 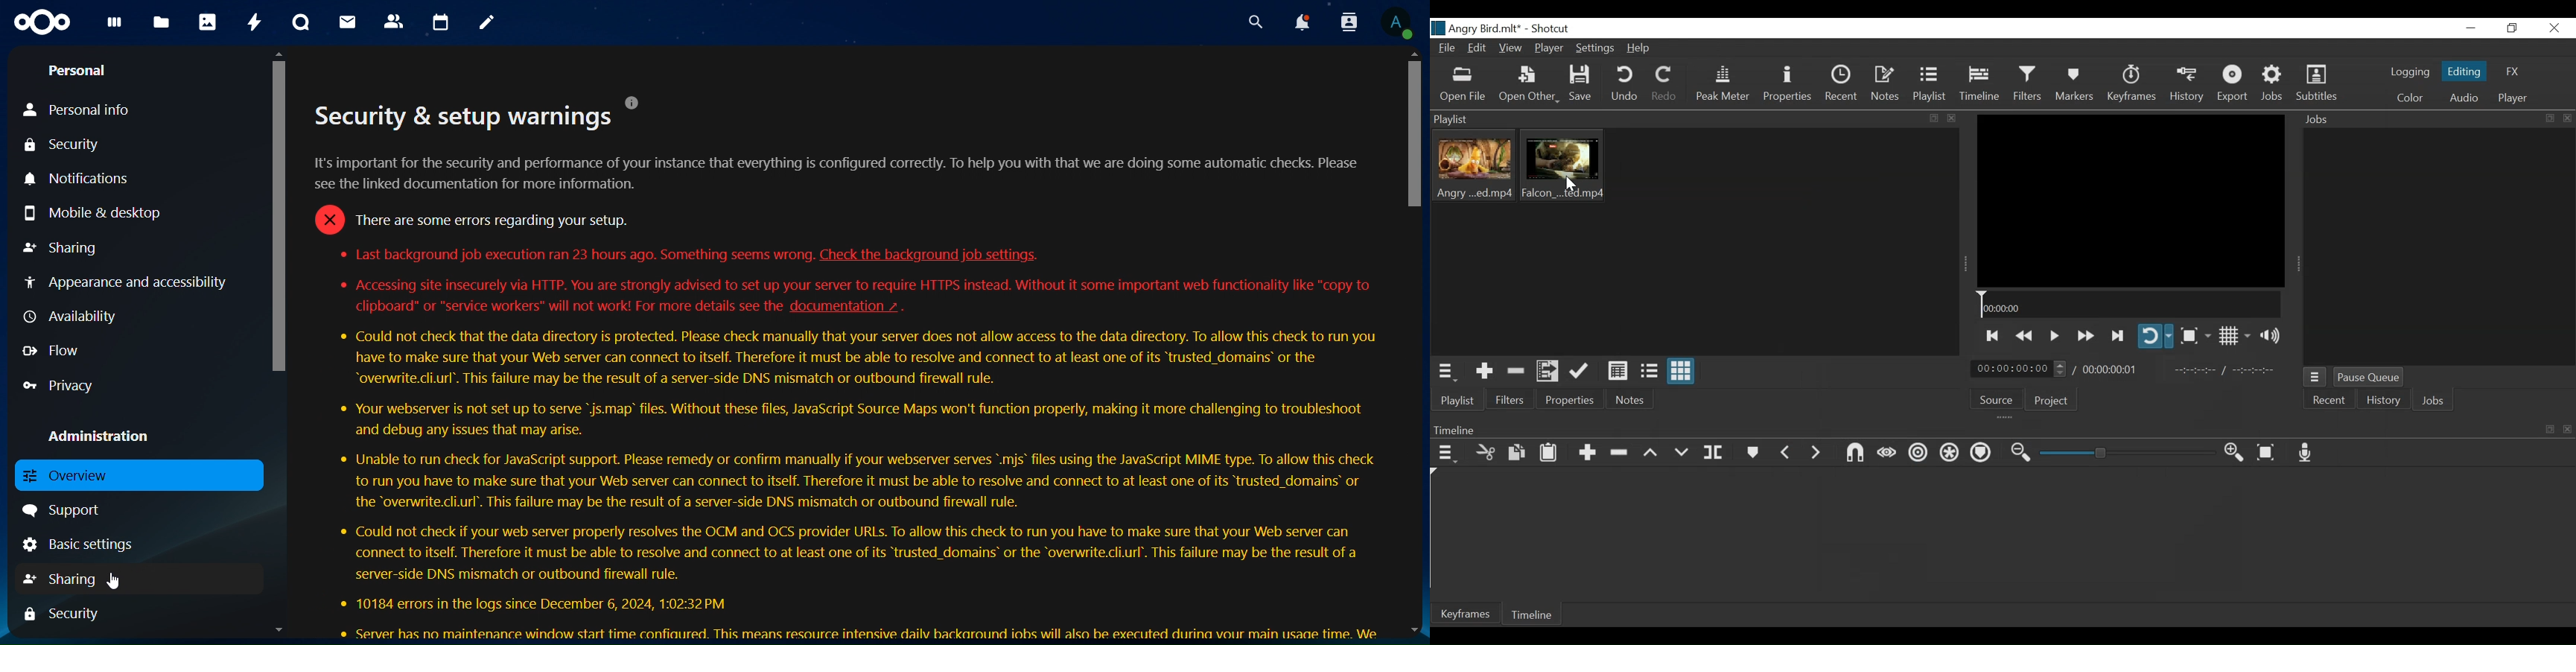 I want to click on copy, so click(x=1936, y=119).